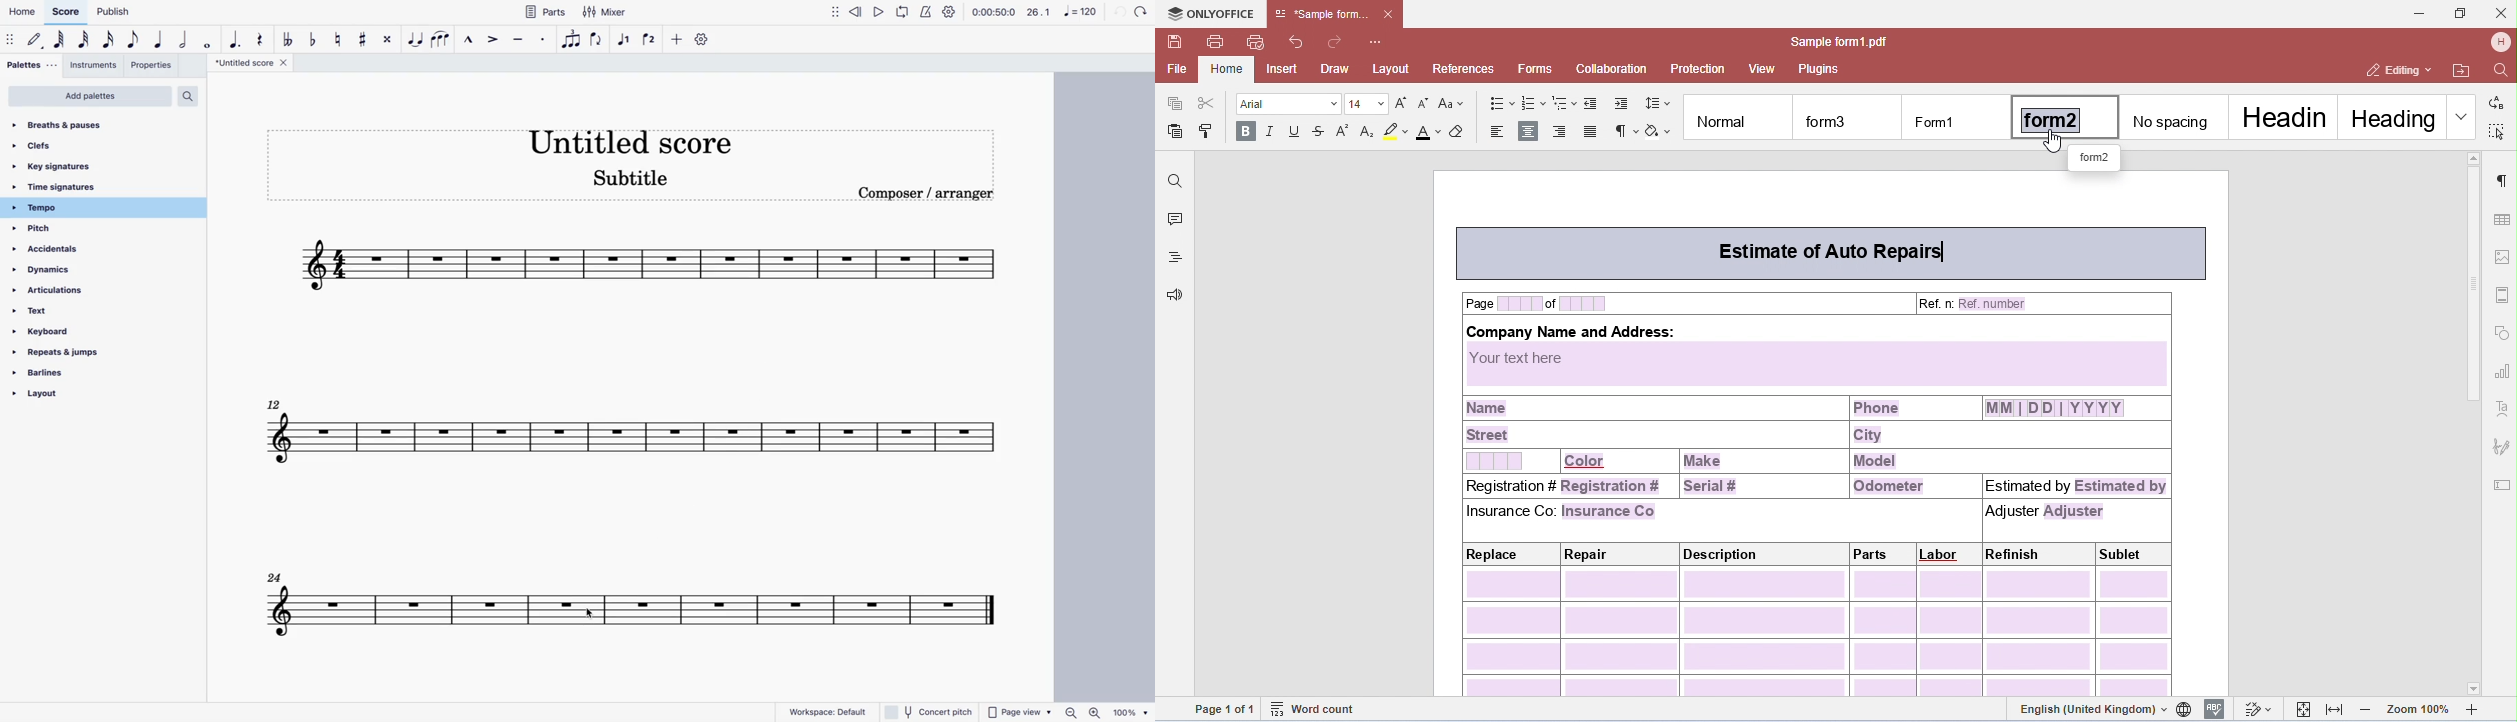  What do you see at coordinates (1106, 711) in the screenshot?
I see `zoom` at bounding box center [1106, 711].